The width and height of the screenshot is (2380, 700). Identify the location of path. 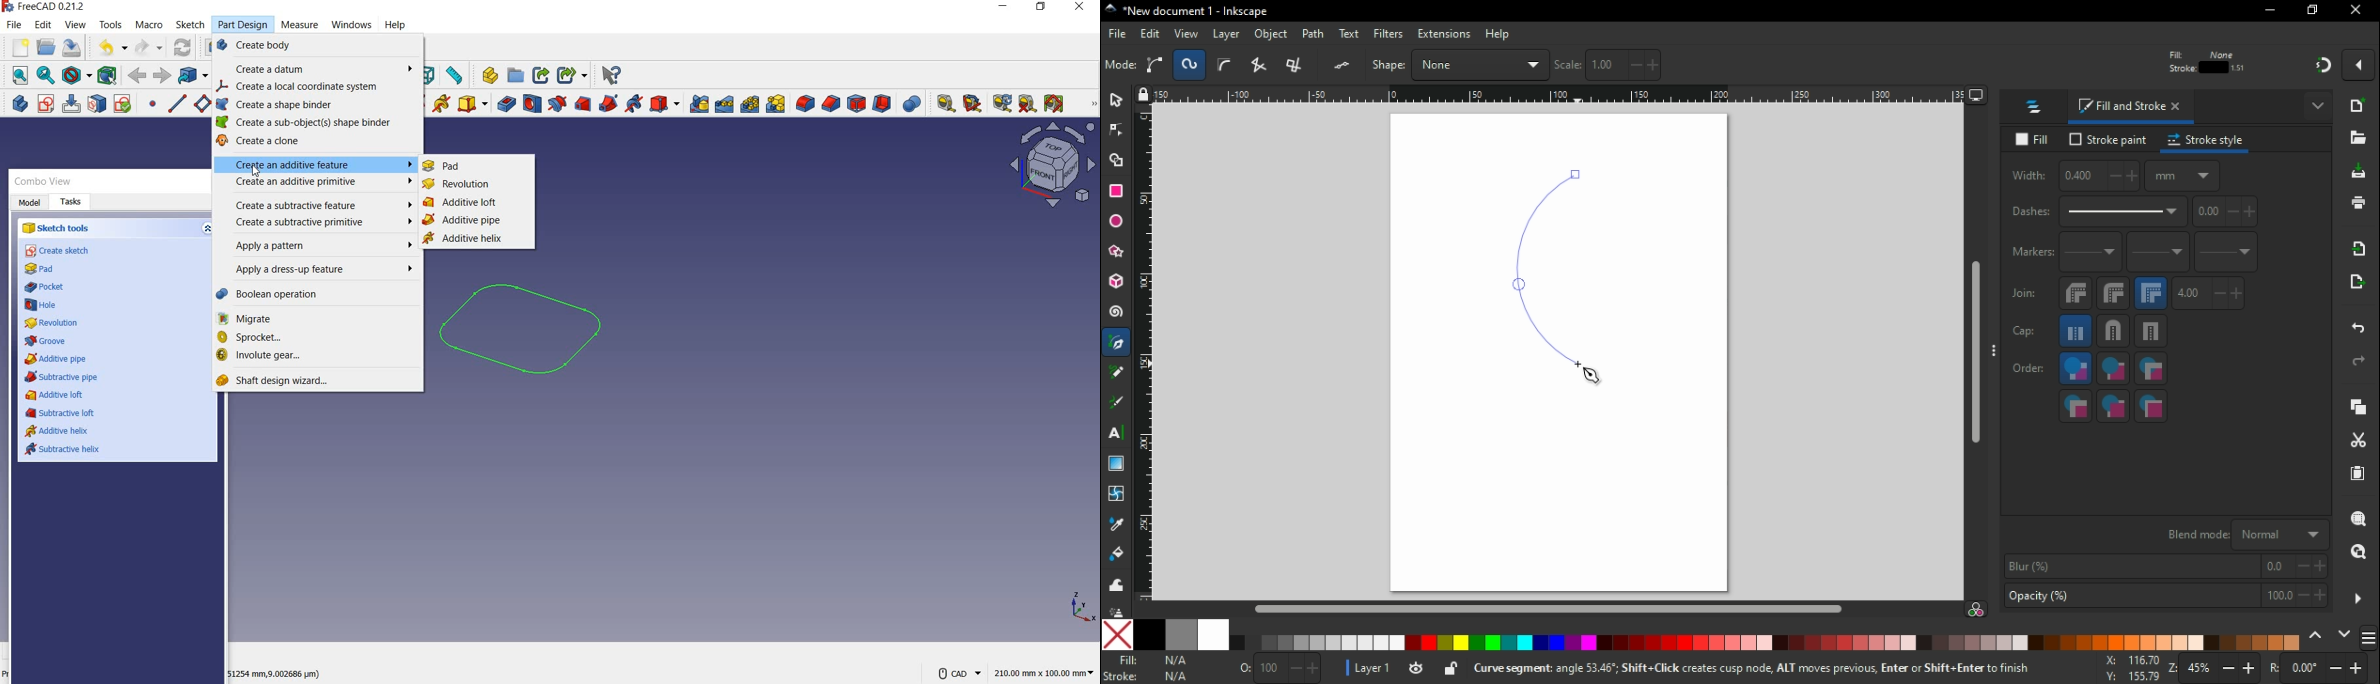
(1316, 34).